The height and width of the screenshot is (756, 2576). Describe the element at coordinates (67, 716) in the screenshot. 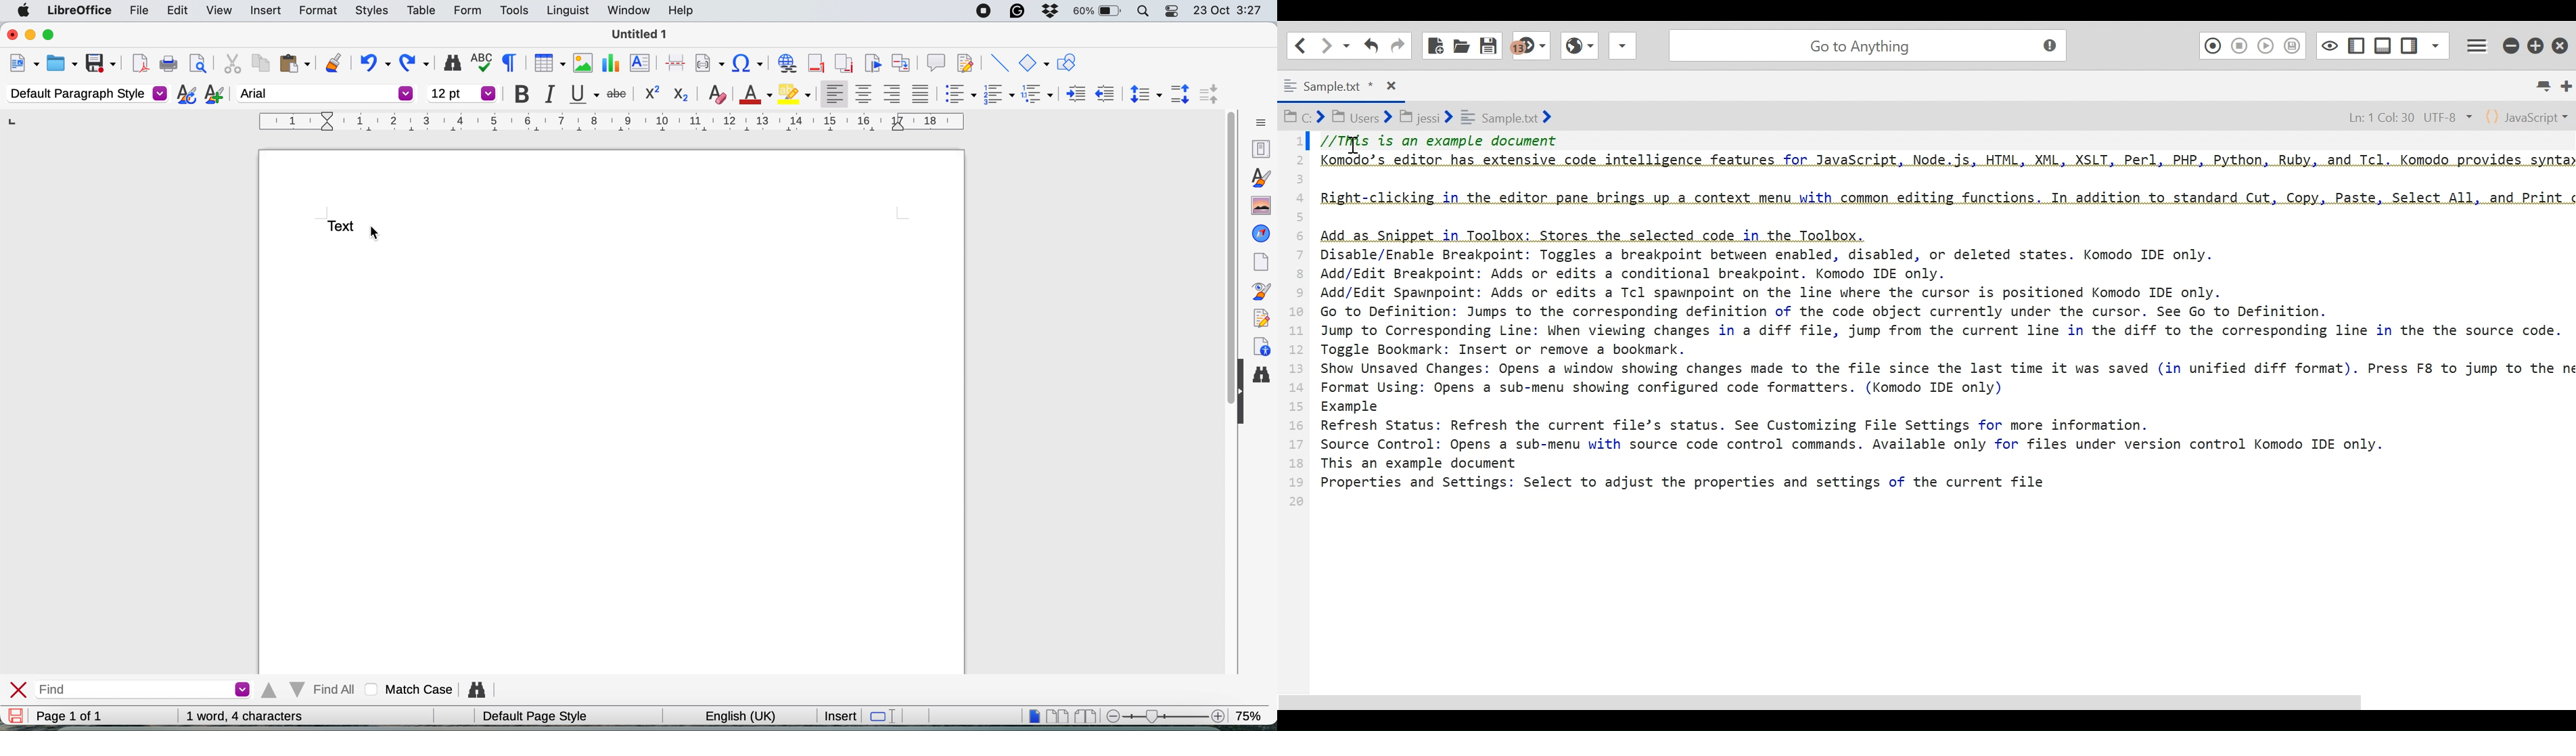

I see `page 1 of 1` at that location.